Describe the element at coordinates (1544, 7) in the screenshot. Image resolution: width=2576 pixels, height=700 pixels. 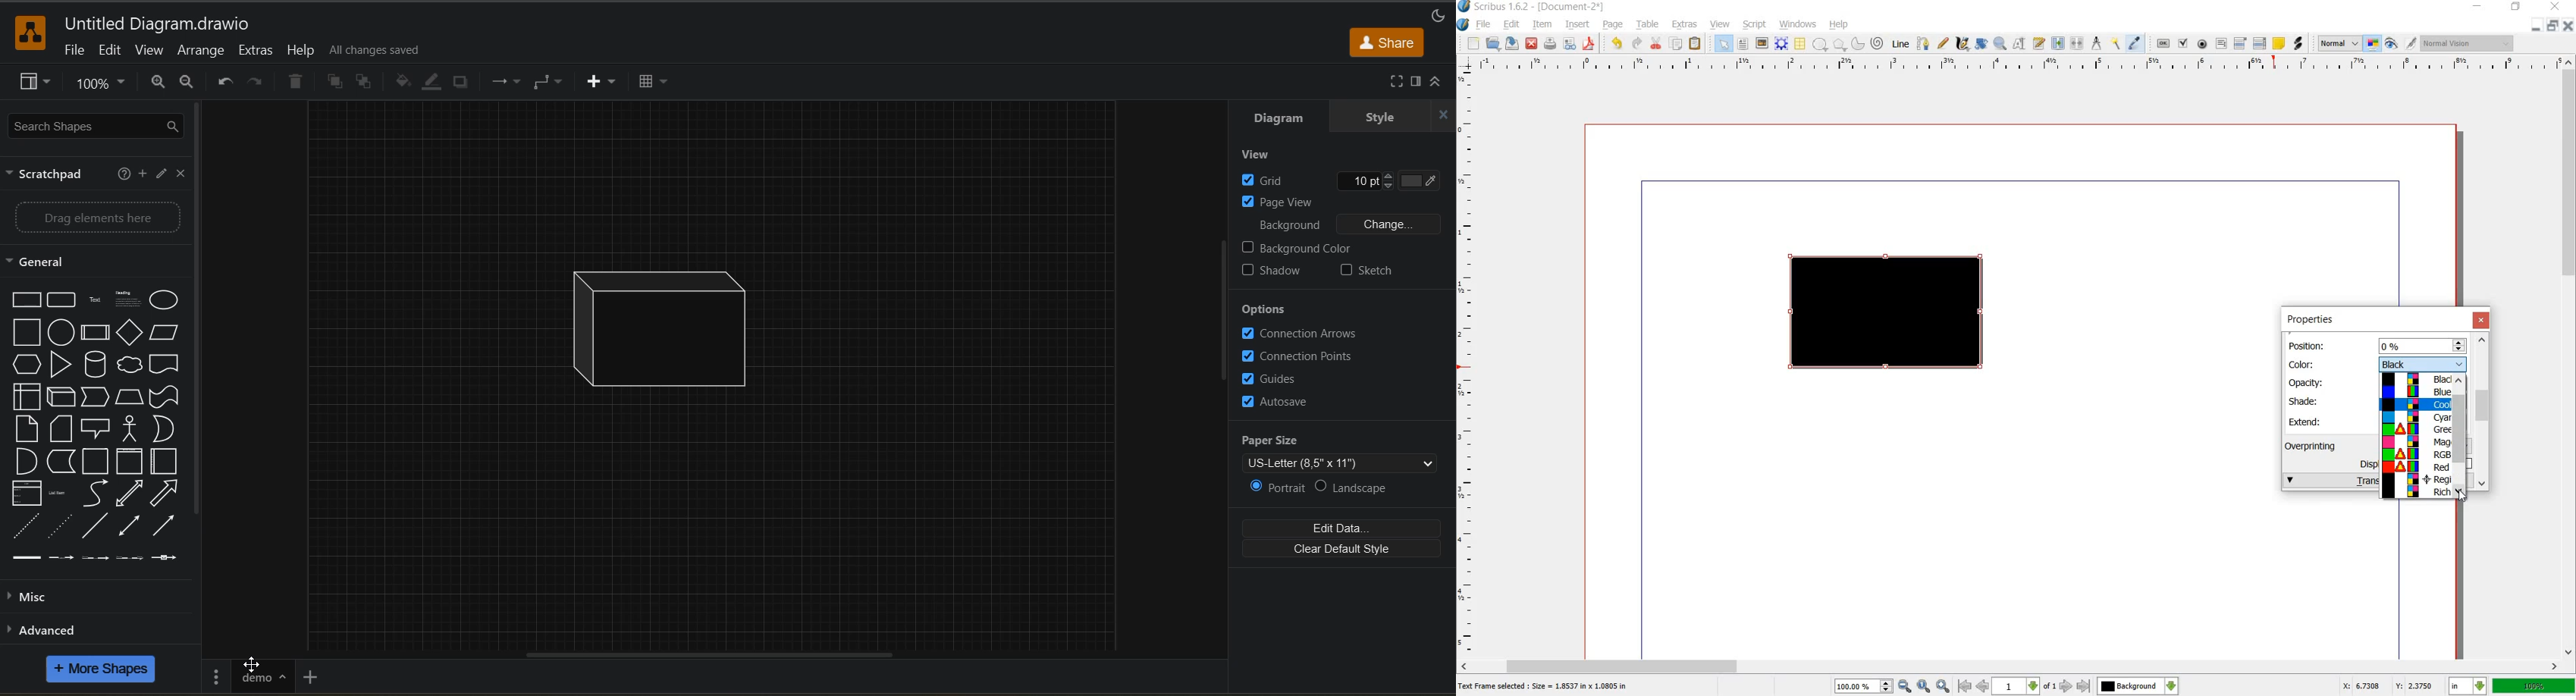
I see `scribus 1.6.2 - [document-2*]` at that location.